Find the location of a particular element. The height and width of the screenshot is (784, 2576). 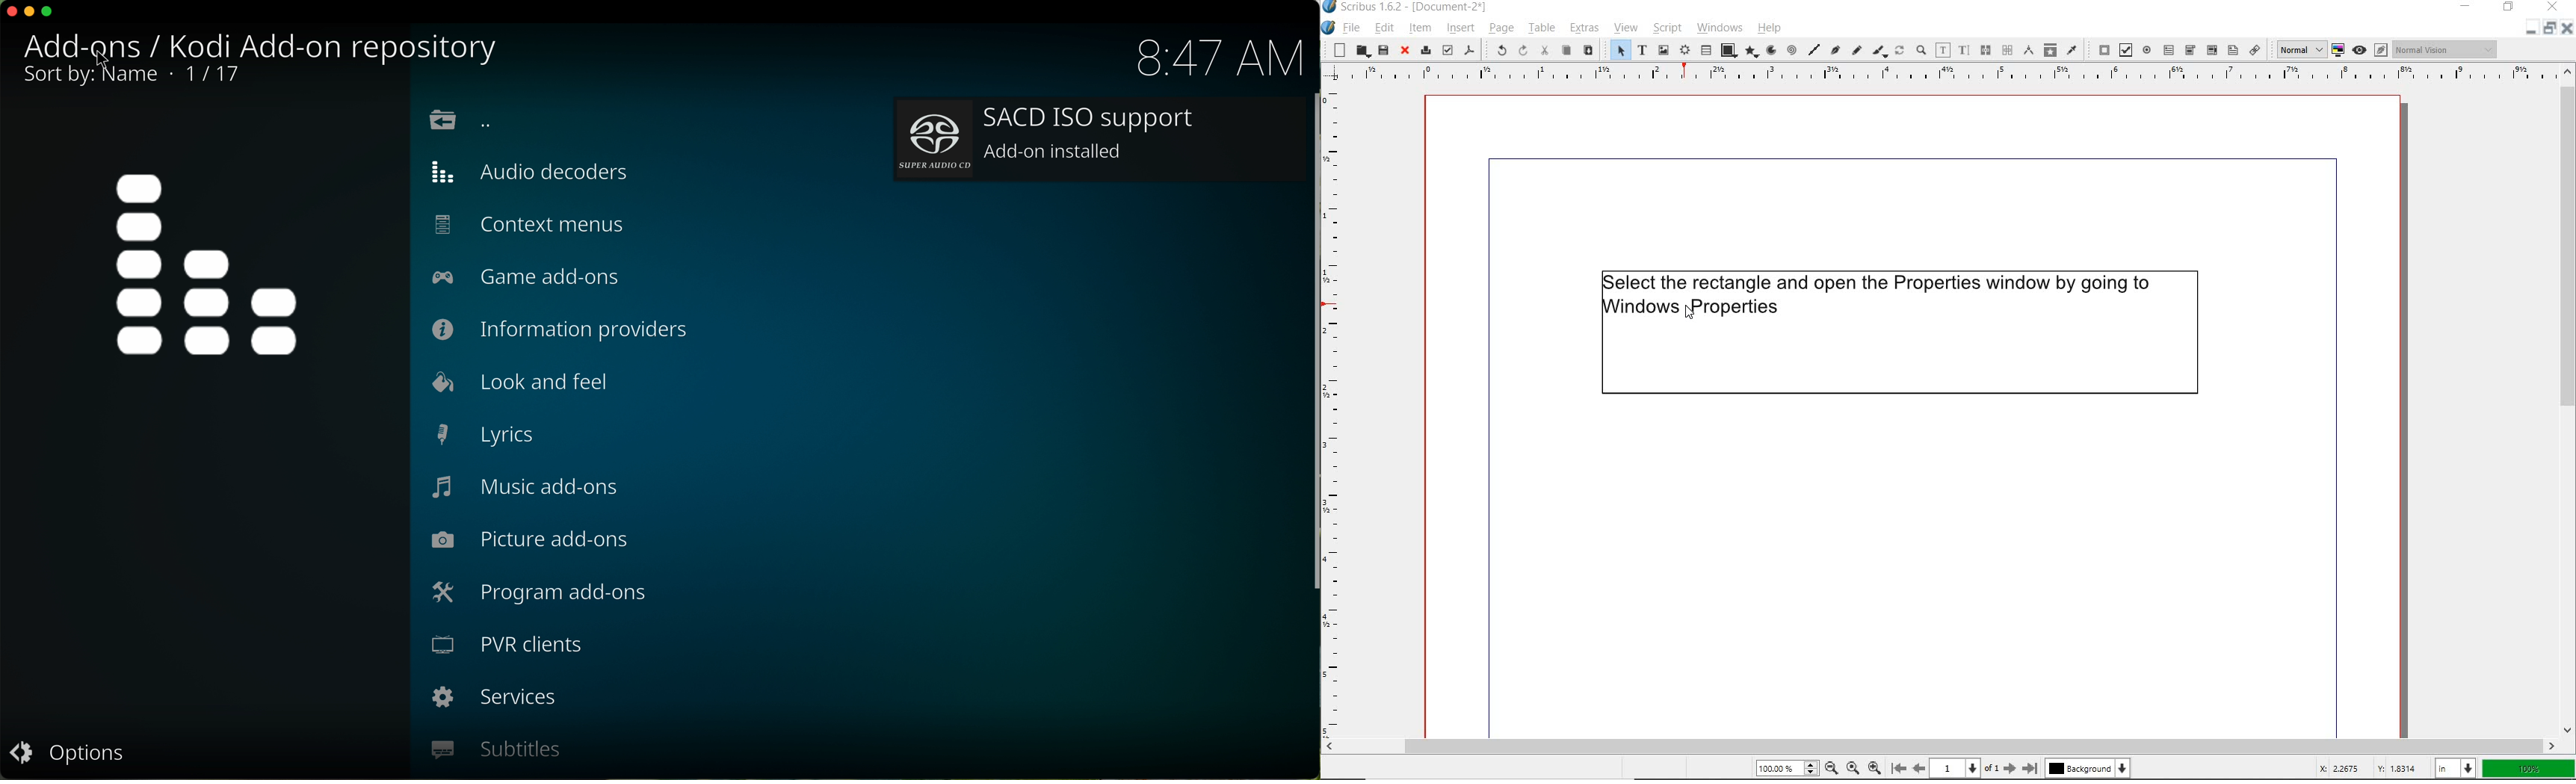

Background is located at coordinates (2090, 767).